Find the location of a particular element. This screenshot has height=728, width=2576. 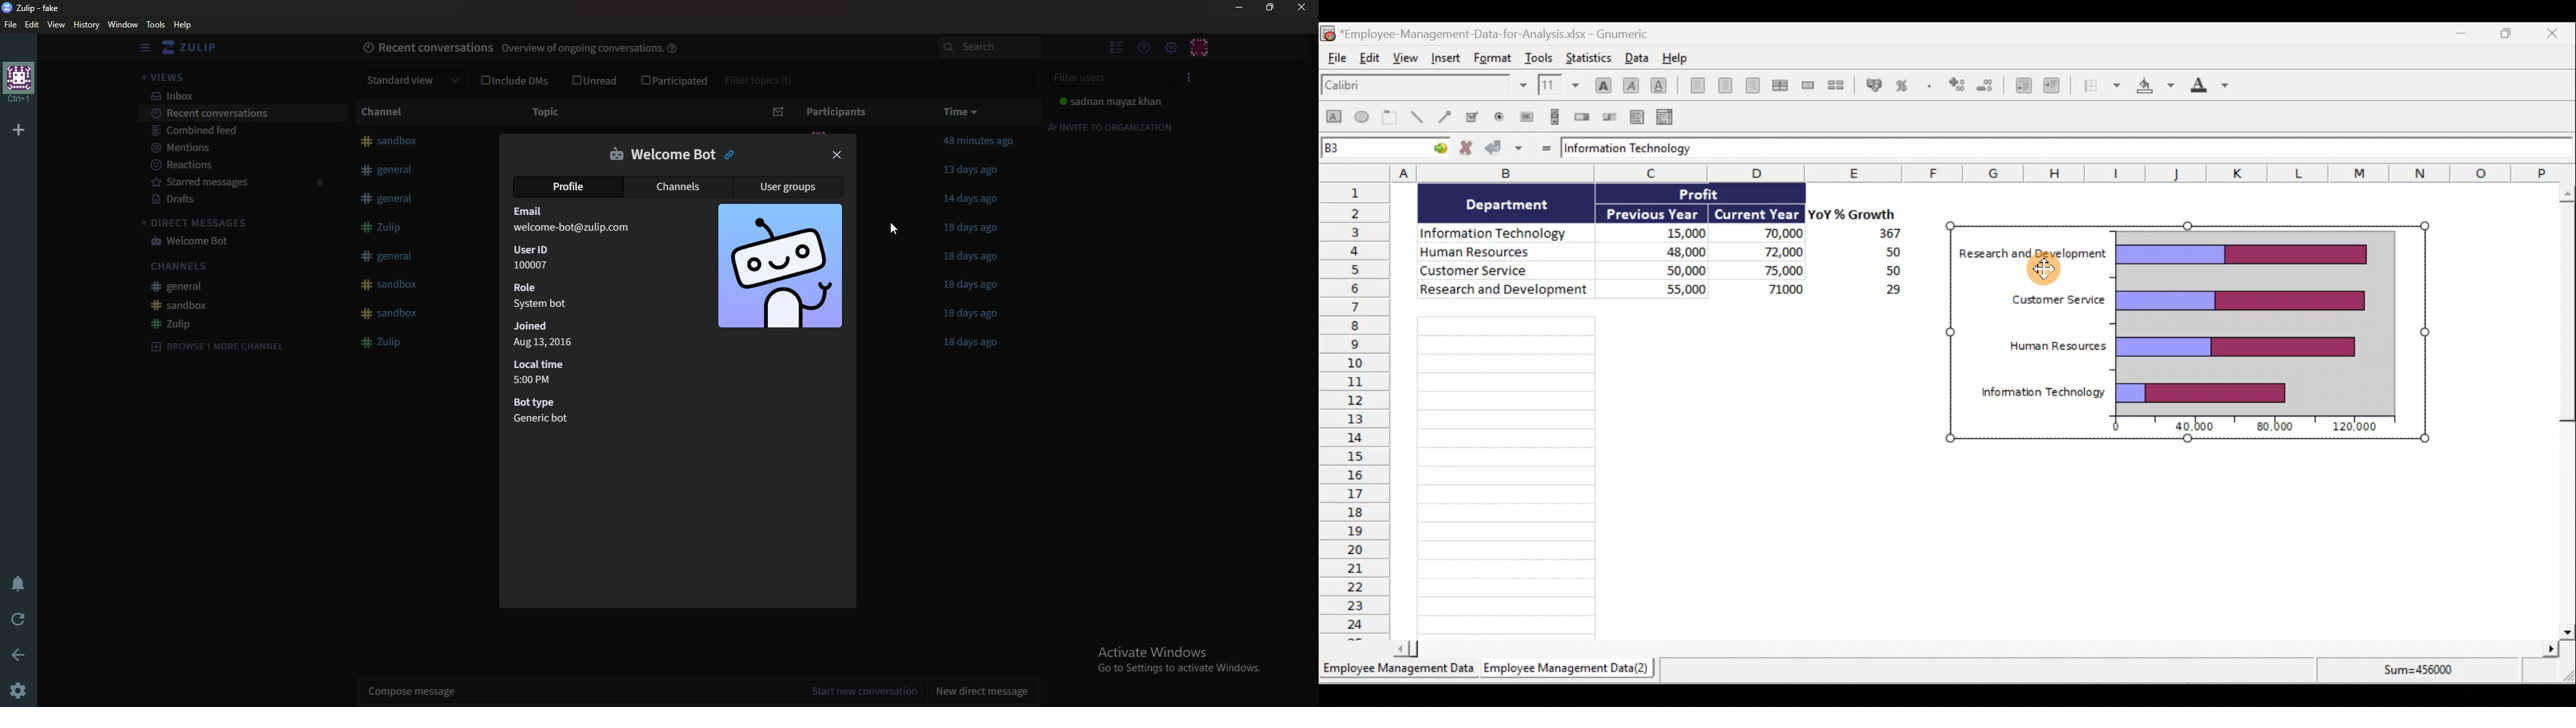

welcome bot is located at coordinates (662, 154).